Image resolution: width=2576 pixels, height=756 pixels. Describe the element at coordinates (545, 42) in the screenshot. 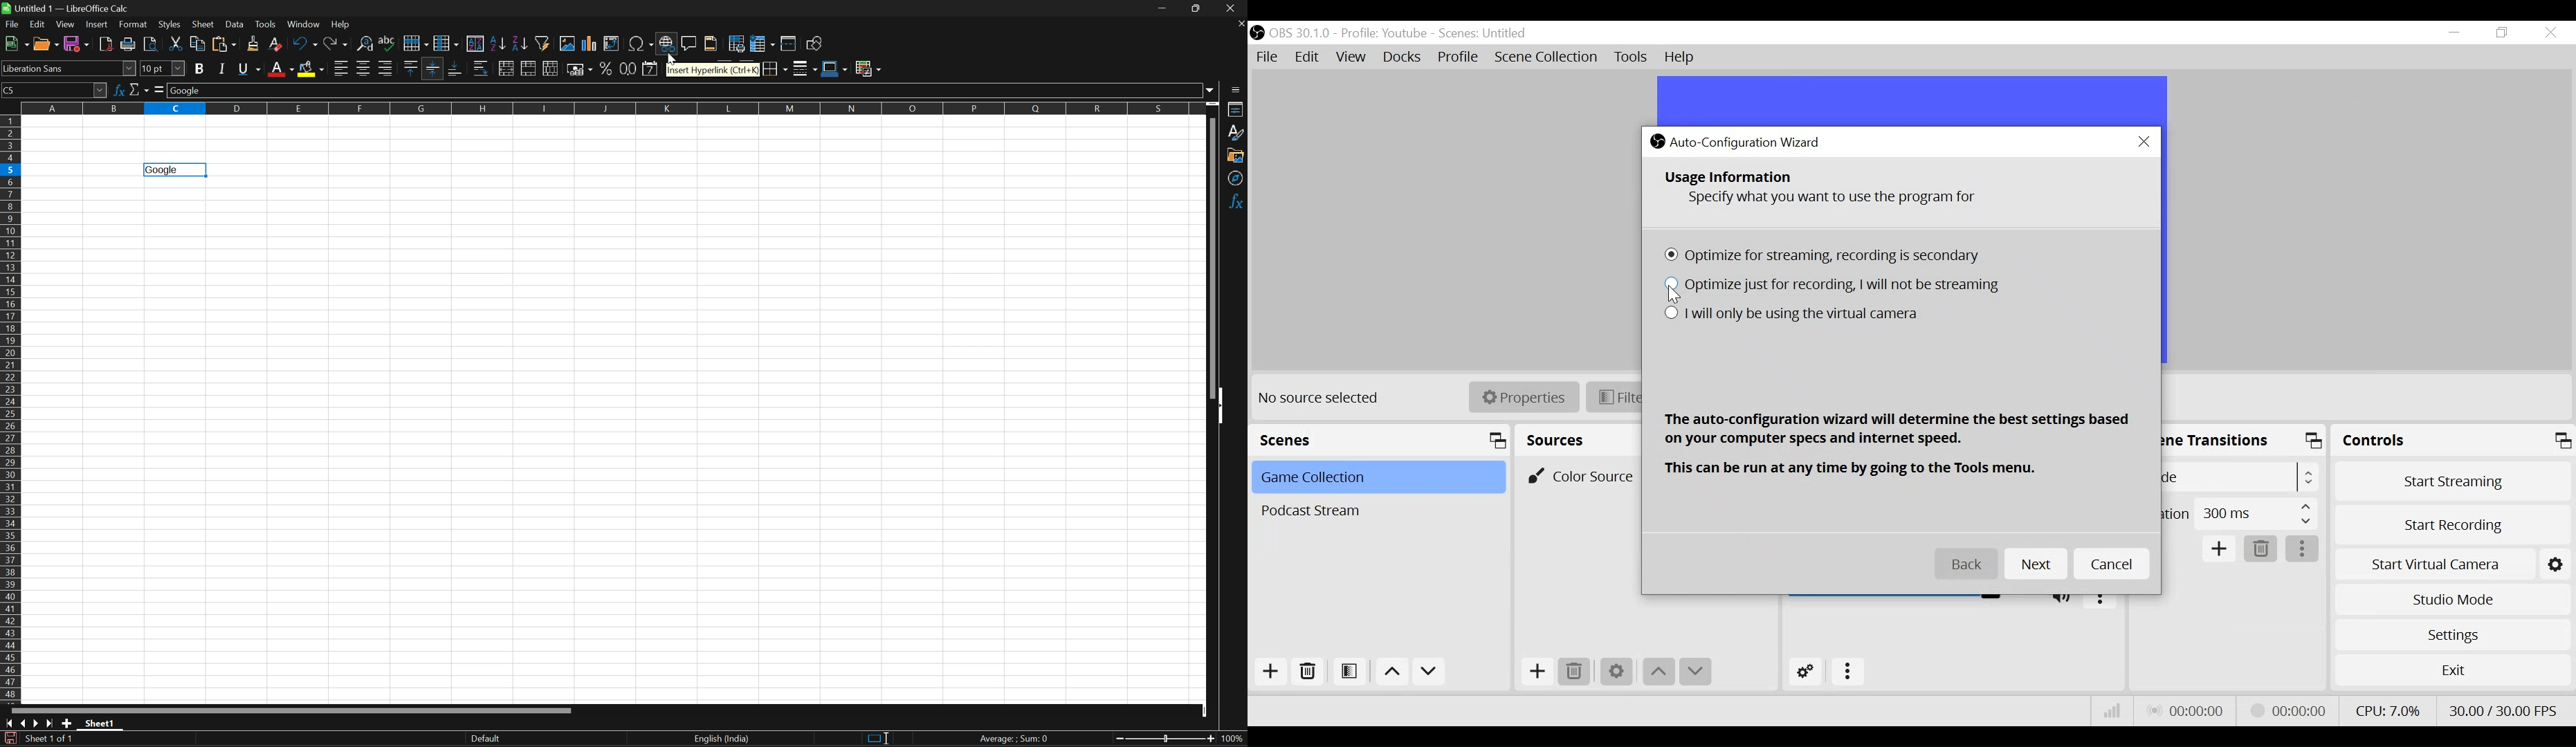

I see `Auto filter` at that location.